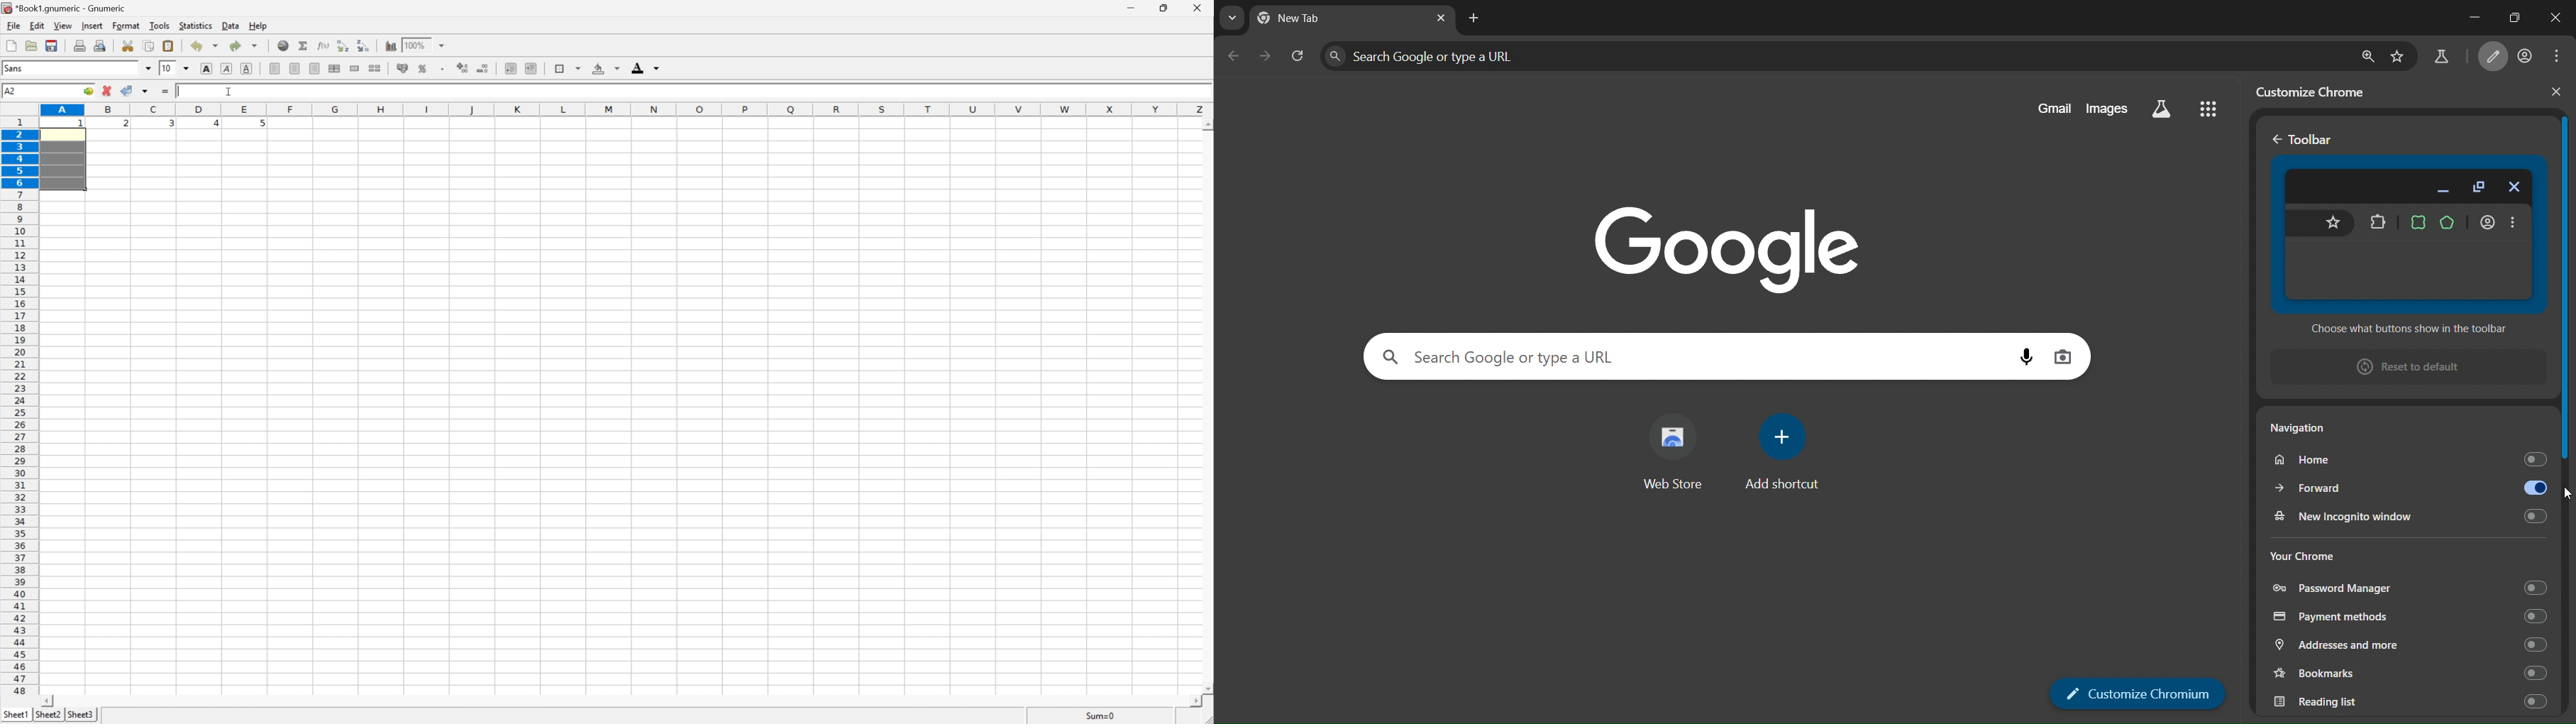 The height and width of the screenshot is (728, 2576). What do you see at coordinates (647, 69) in the screenshot?
I see `foreground` at bounding box center [647, 69].